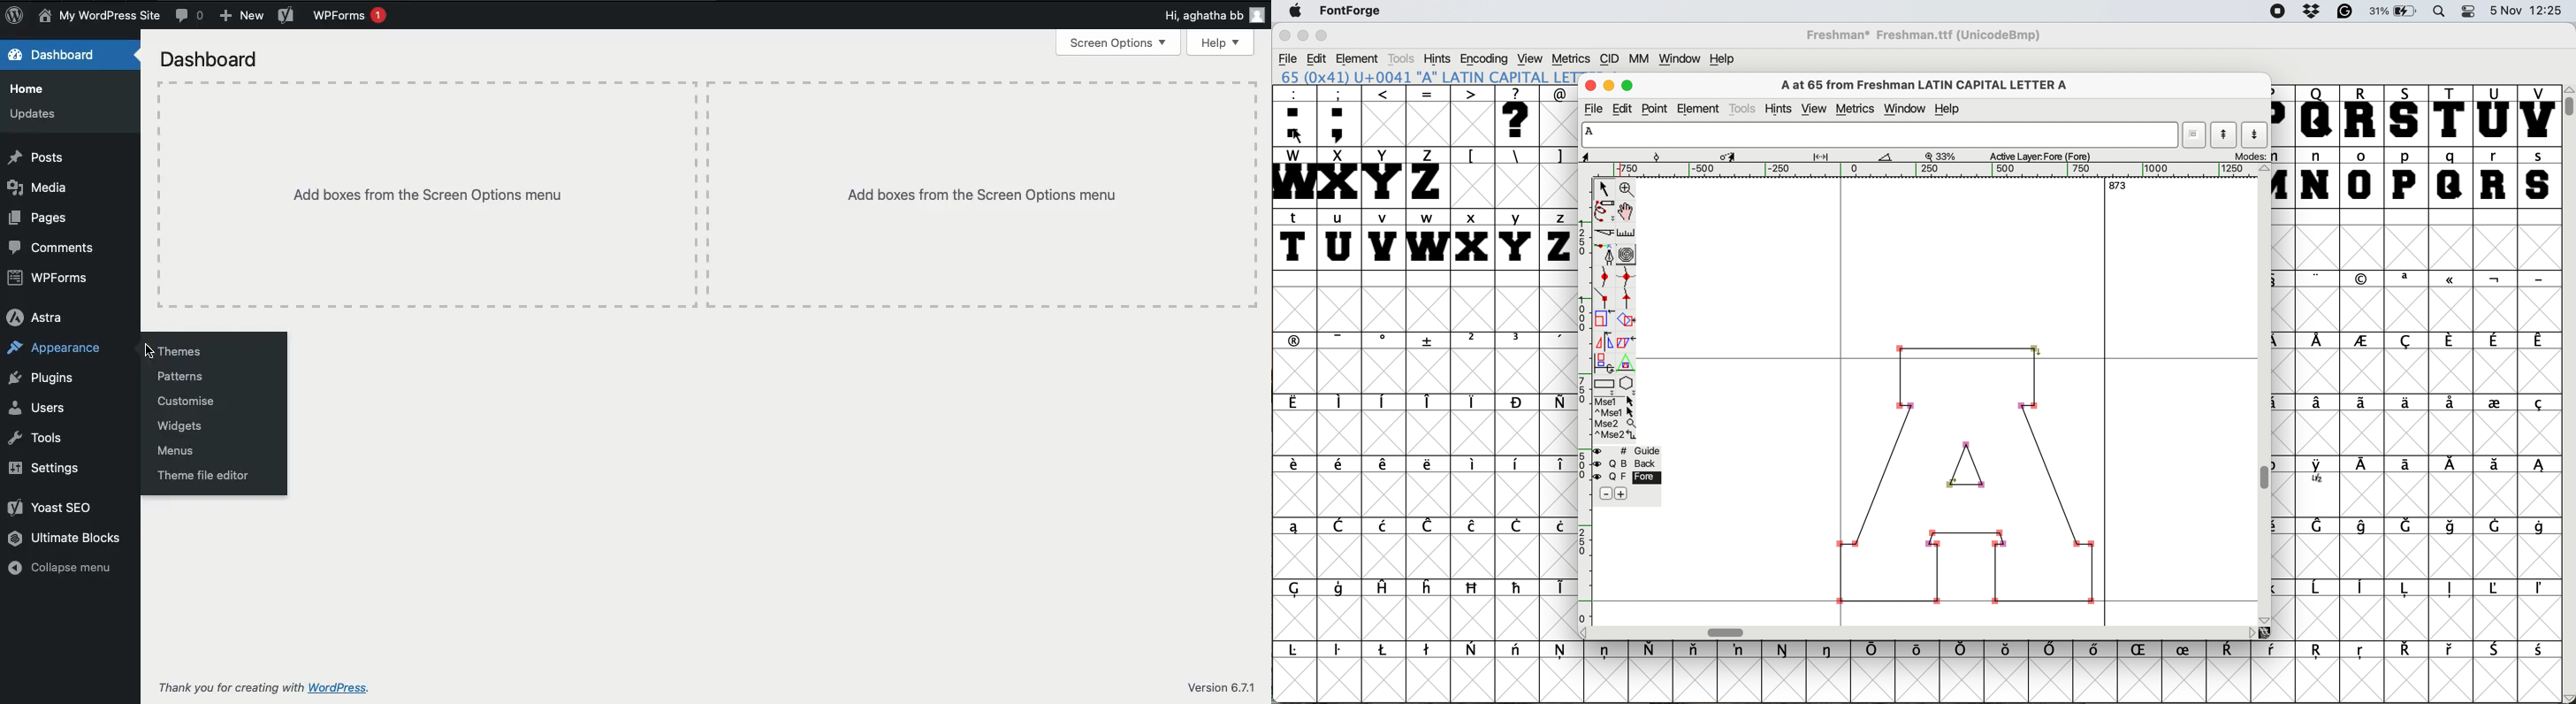  Describe the element at coordinates (2189, 648) in the screenshot. I see `symbol` at that location.